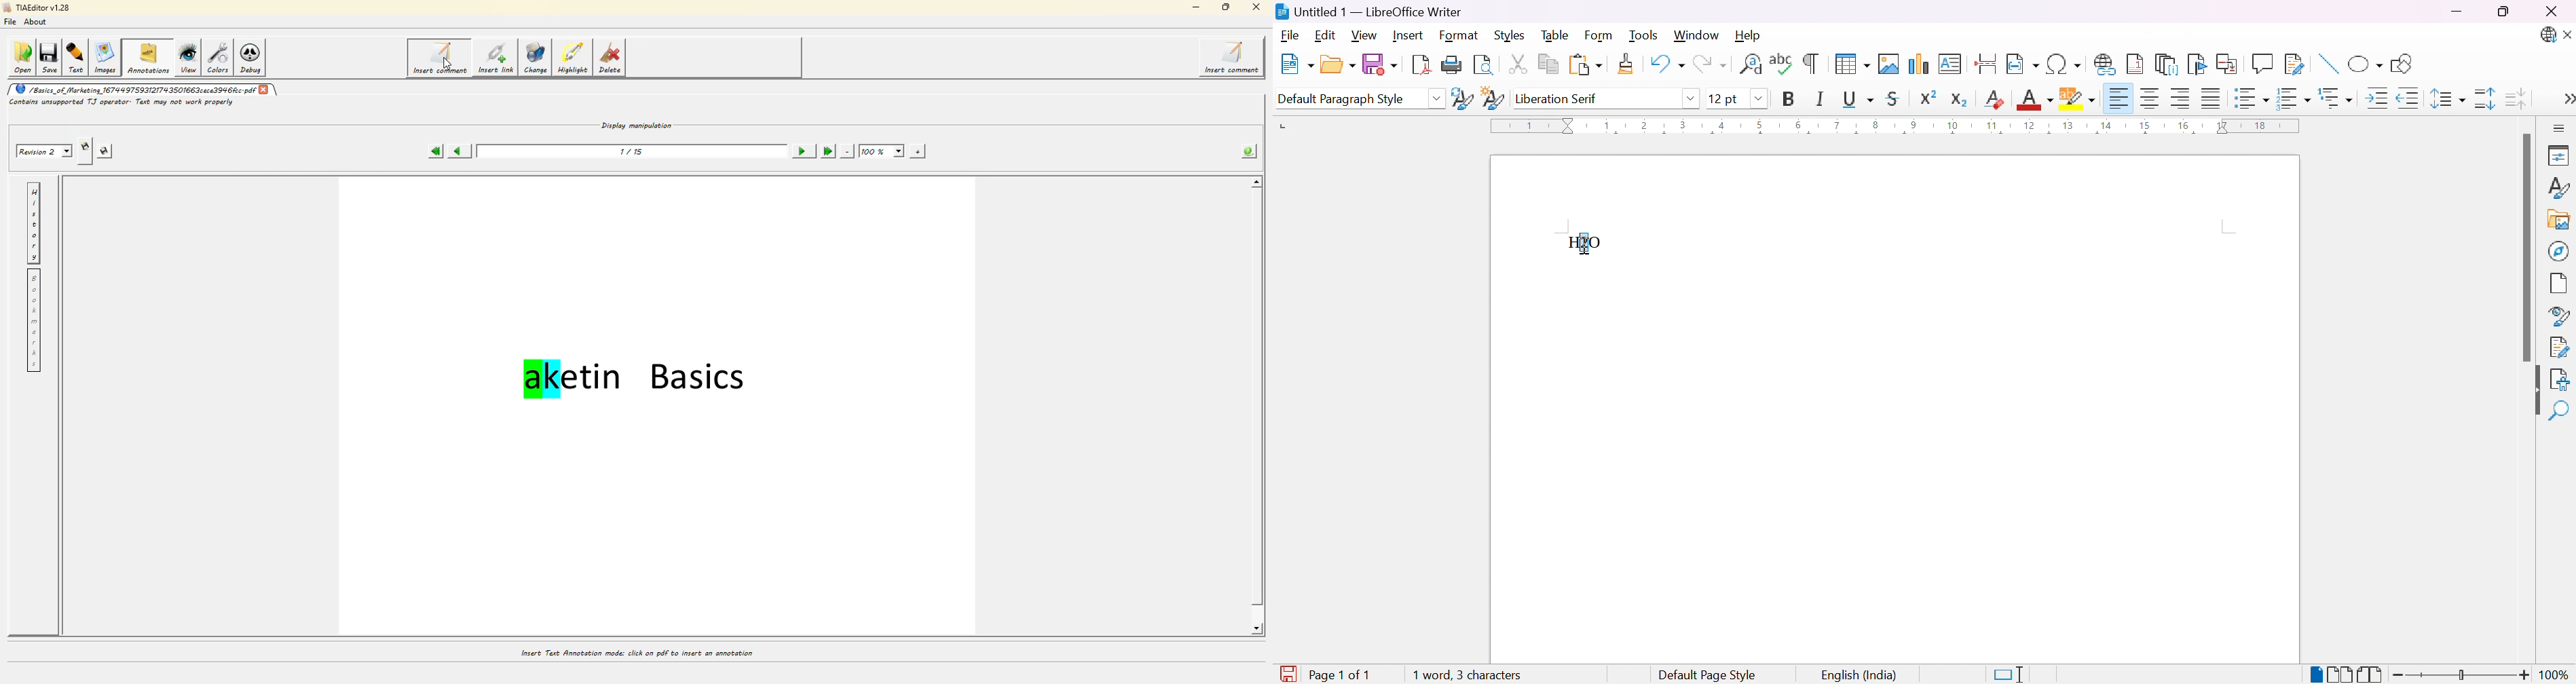 This screenshot has width=2576, height=700. What do you see at coordinates (2253, 100) in the screenshot?
I see `Toggle unordered list` at bounding box center [2253, 100].